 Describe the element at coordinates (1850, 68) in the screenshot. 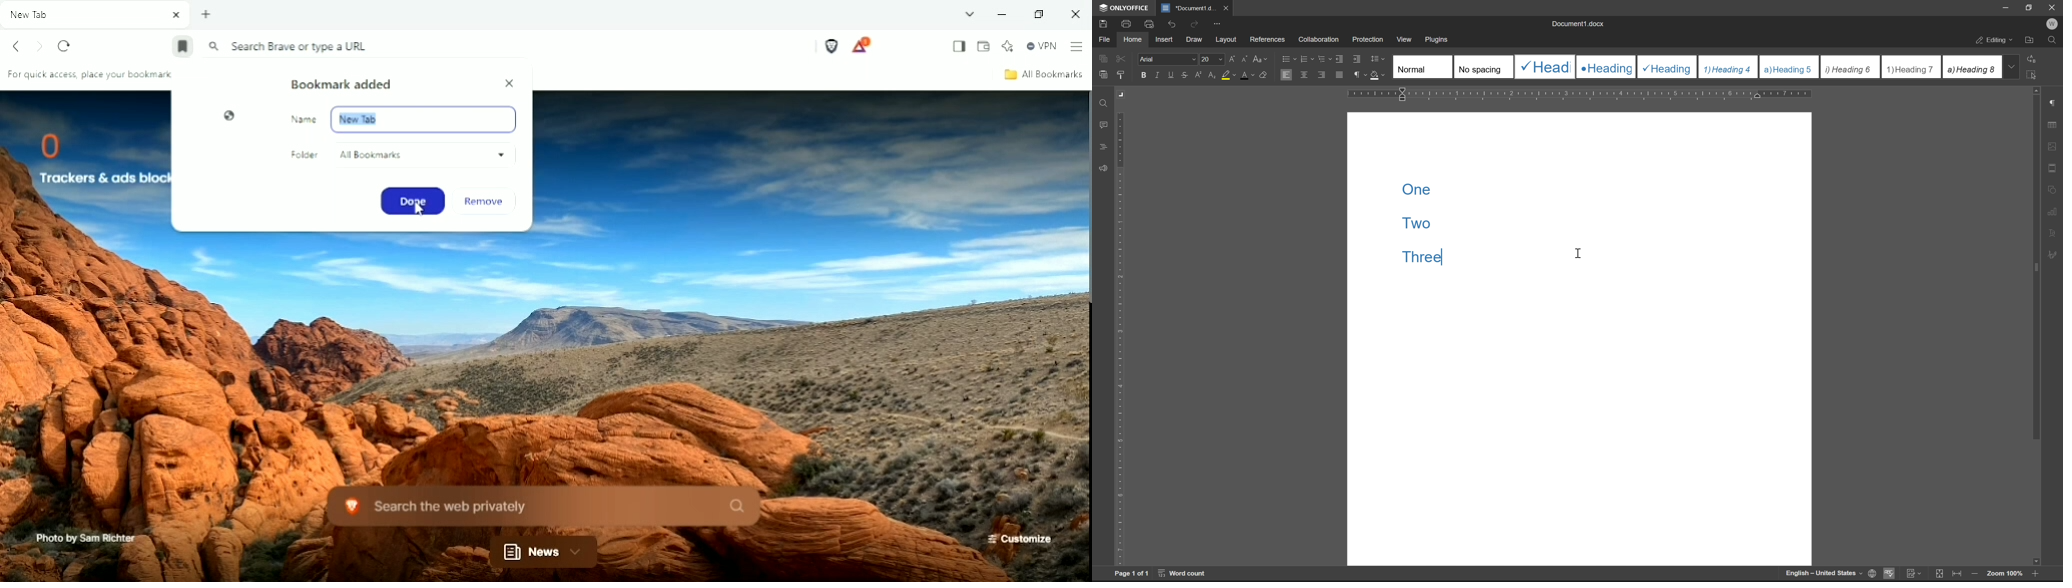

I see `Heading 6` at that location.